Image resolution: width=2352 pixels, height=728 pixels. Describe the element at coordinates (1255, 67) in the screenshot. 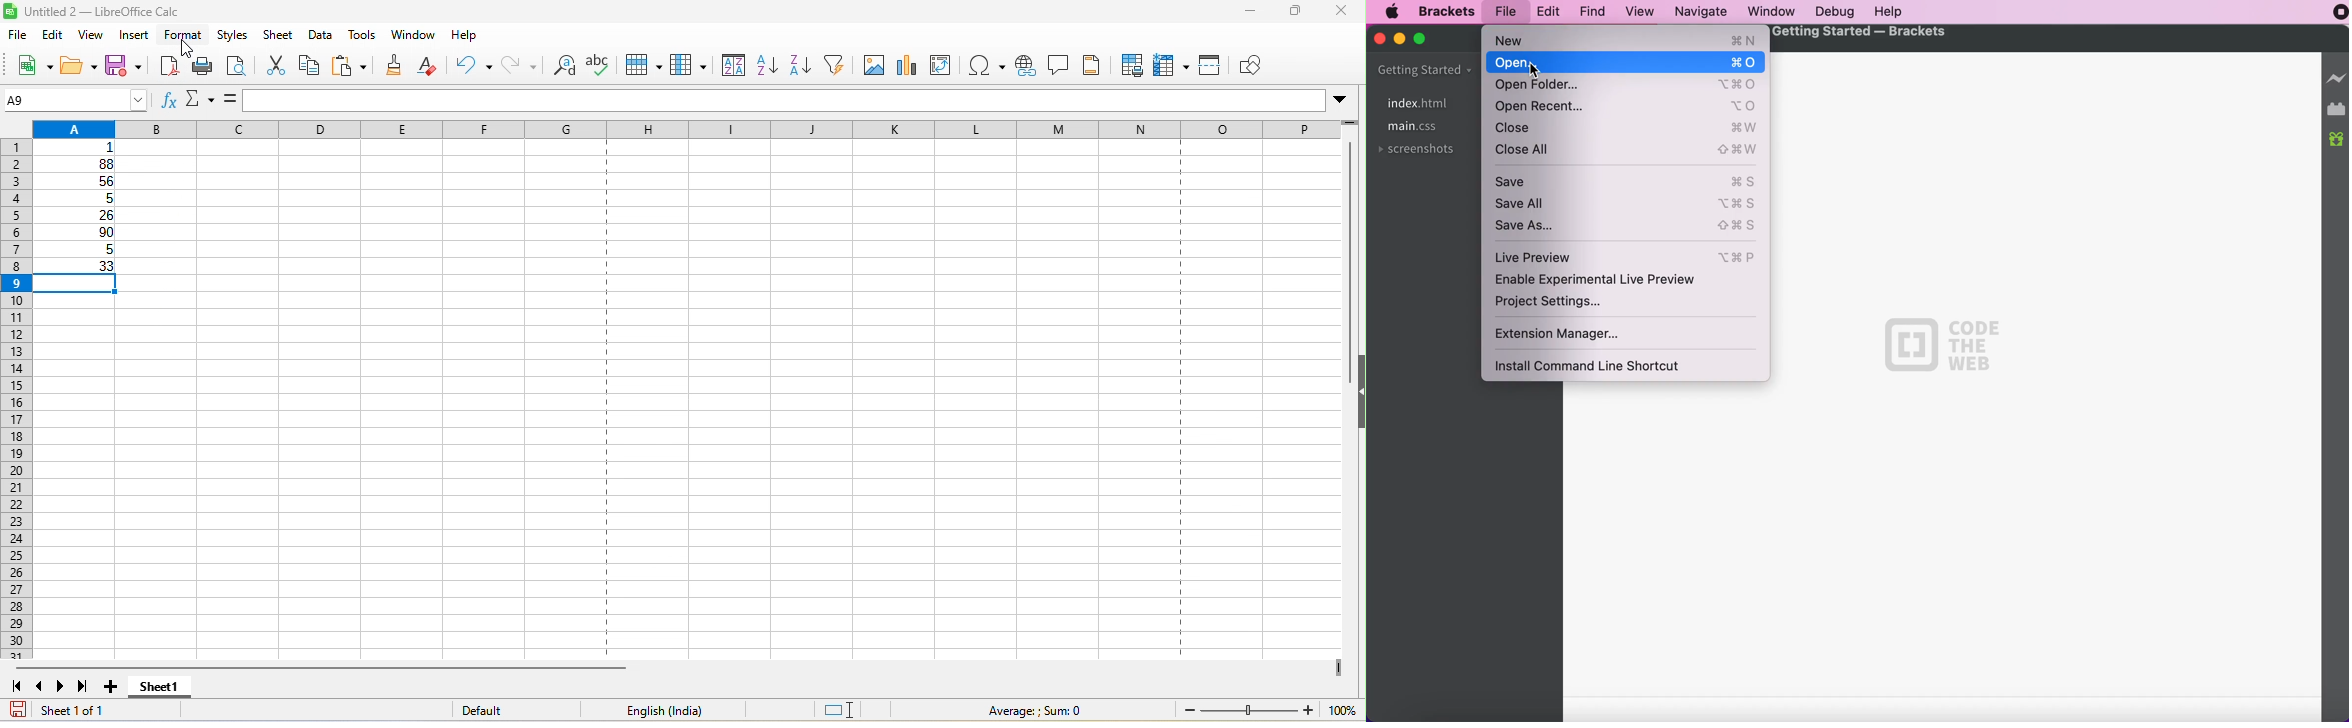

I see `show draw function` at that location.